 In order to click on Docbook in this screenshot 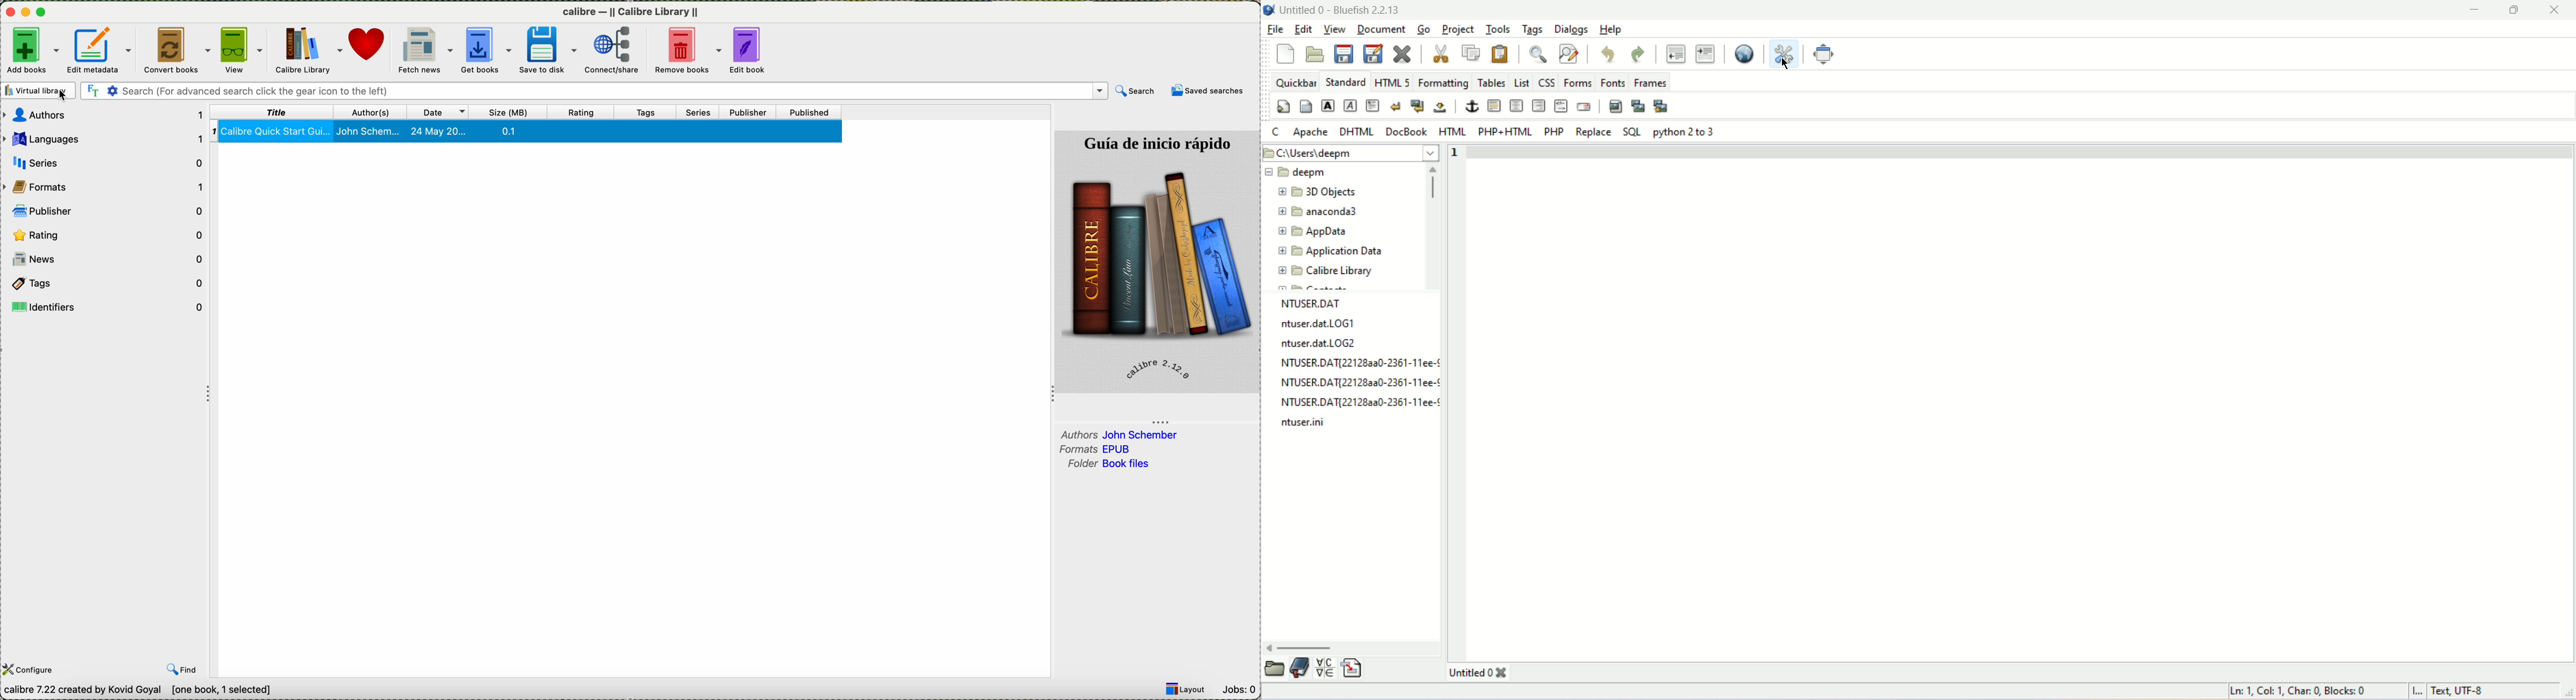, I will do `click(1406, 132)`.